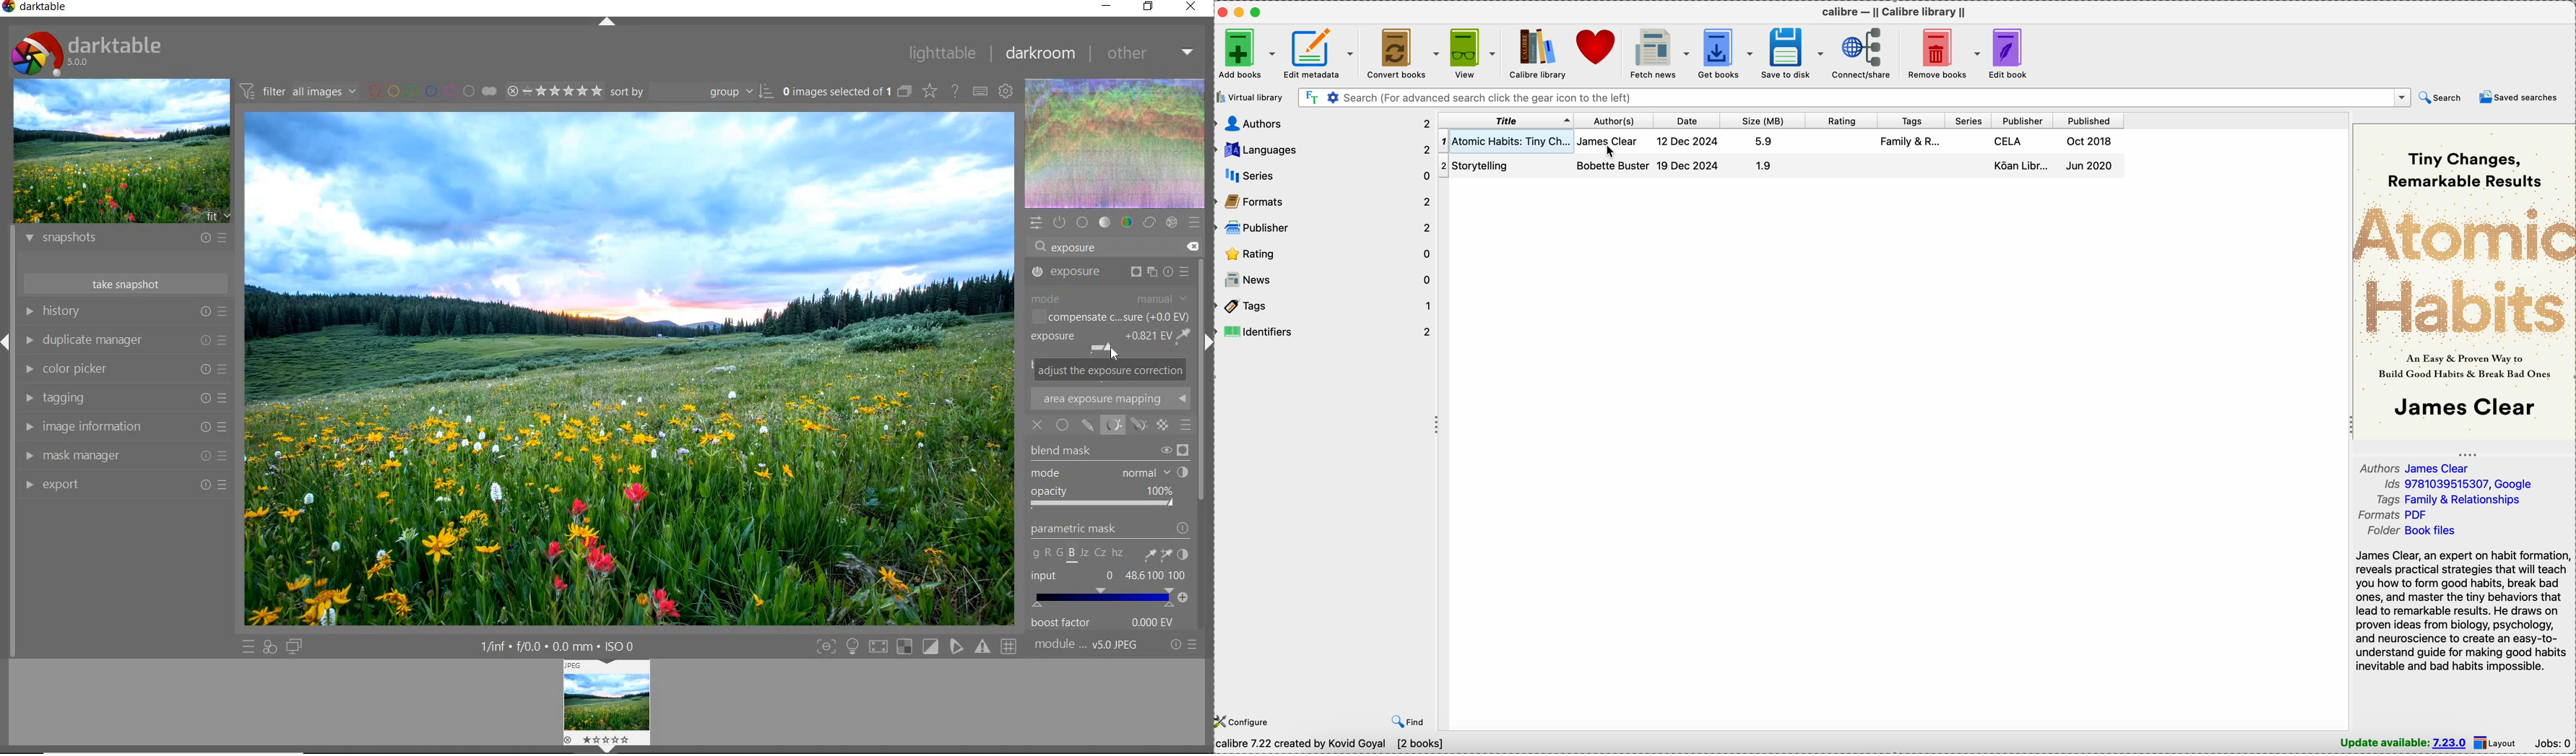  What do you see at coordinates (1042, 53) in the screenshot?
I see `darkroom` at bounding box center [1042, 53].